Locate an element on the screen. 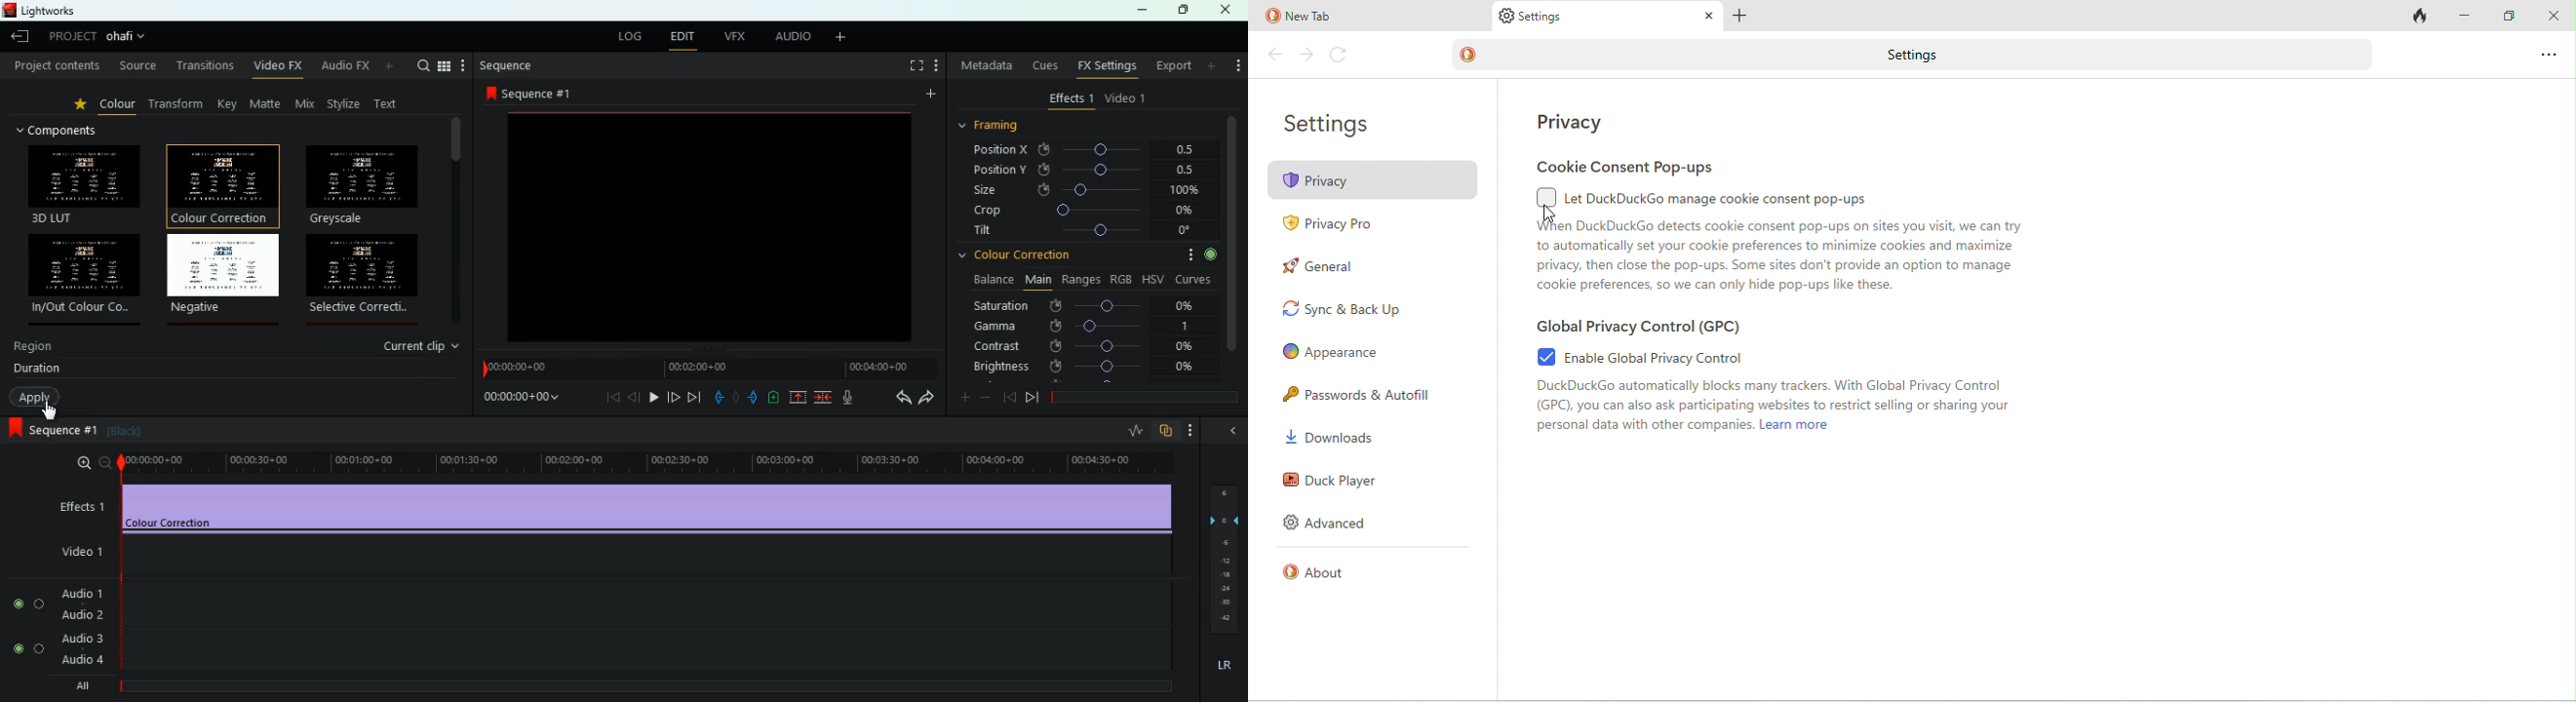 This screenshot has width=2576, height=728. add is located at coordinates (772, 397).